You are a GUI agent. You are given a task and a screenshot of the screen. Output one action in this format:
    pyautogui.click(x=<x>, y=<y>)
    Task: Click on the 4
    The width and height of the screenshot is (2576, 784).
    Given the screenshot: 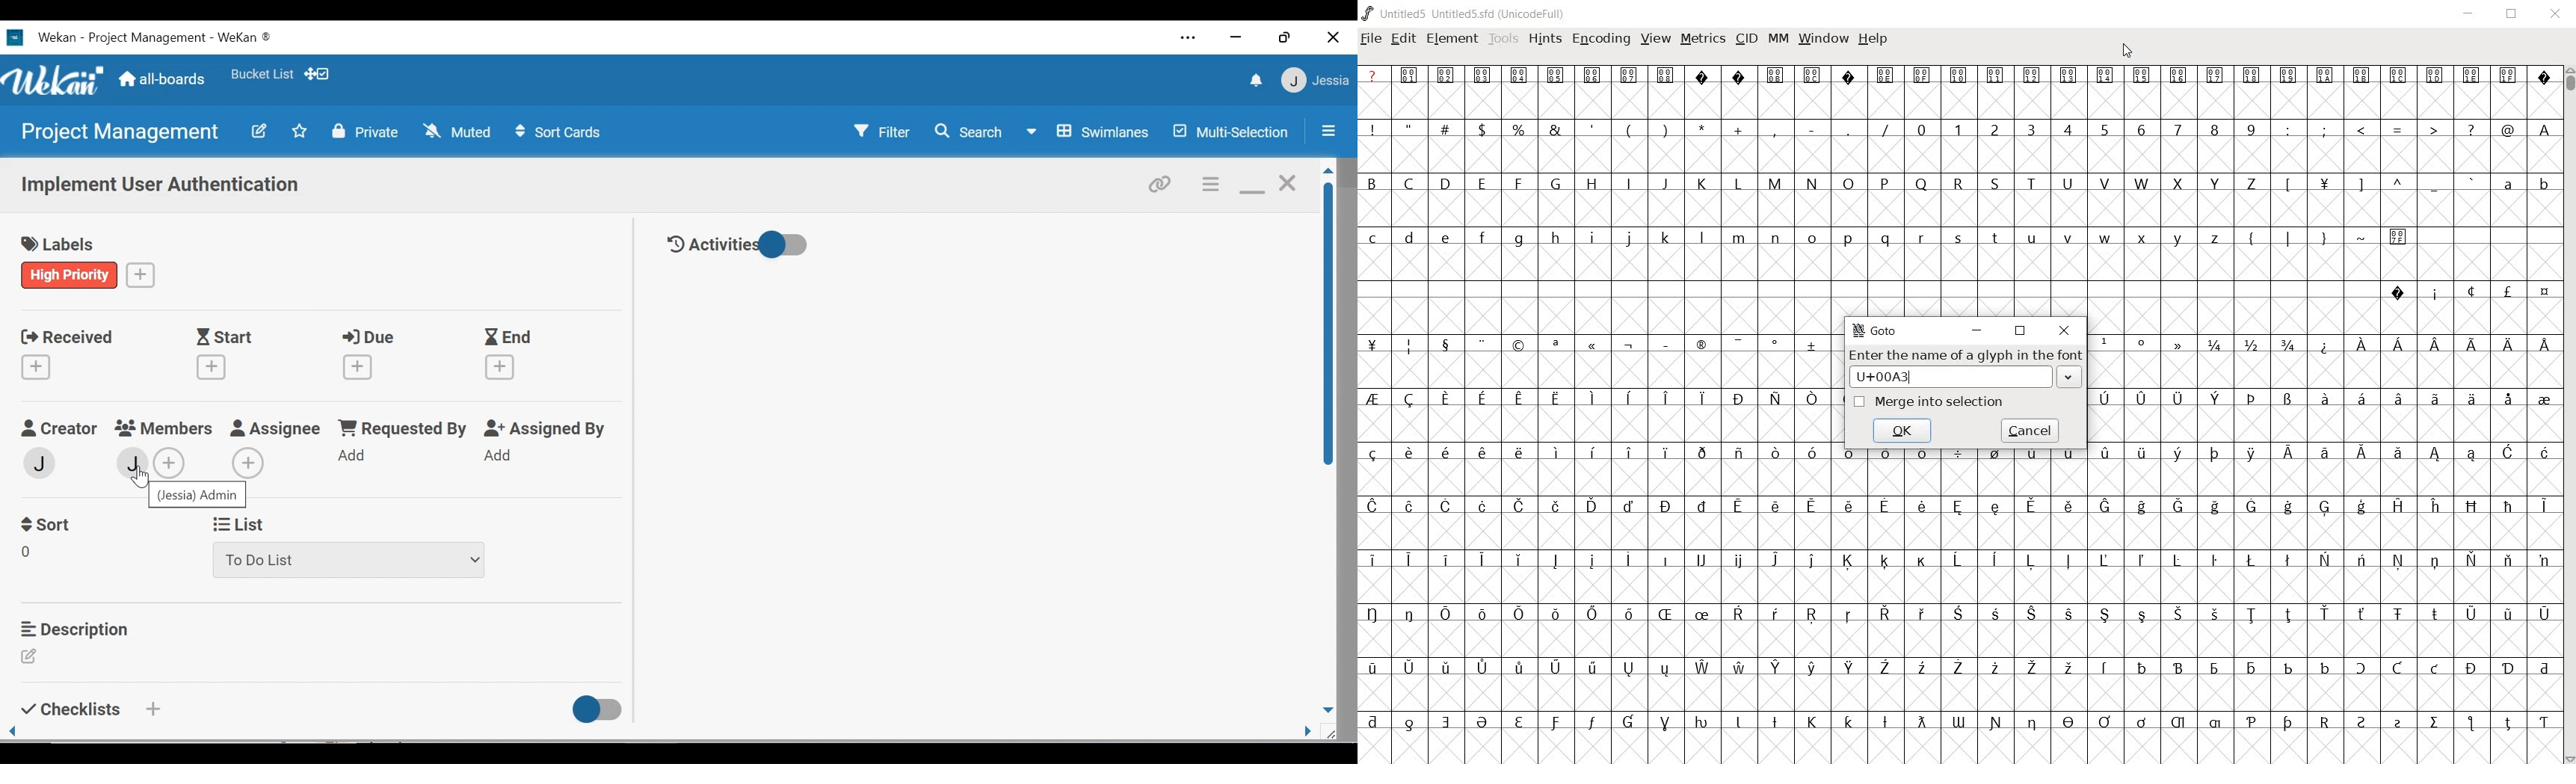 What is the action you would take?
    pyautogui.click(x=2067, y=129)
    